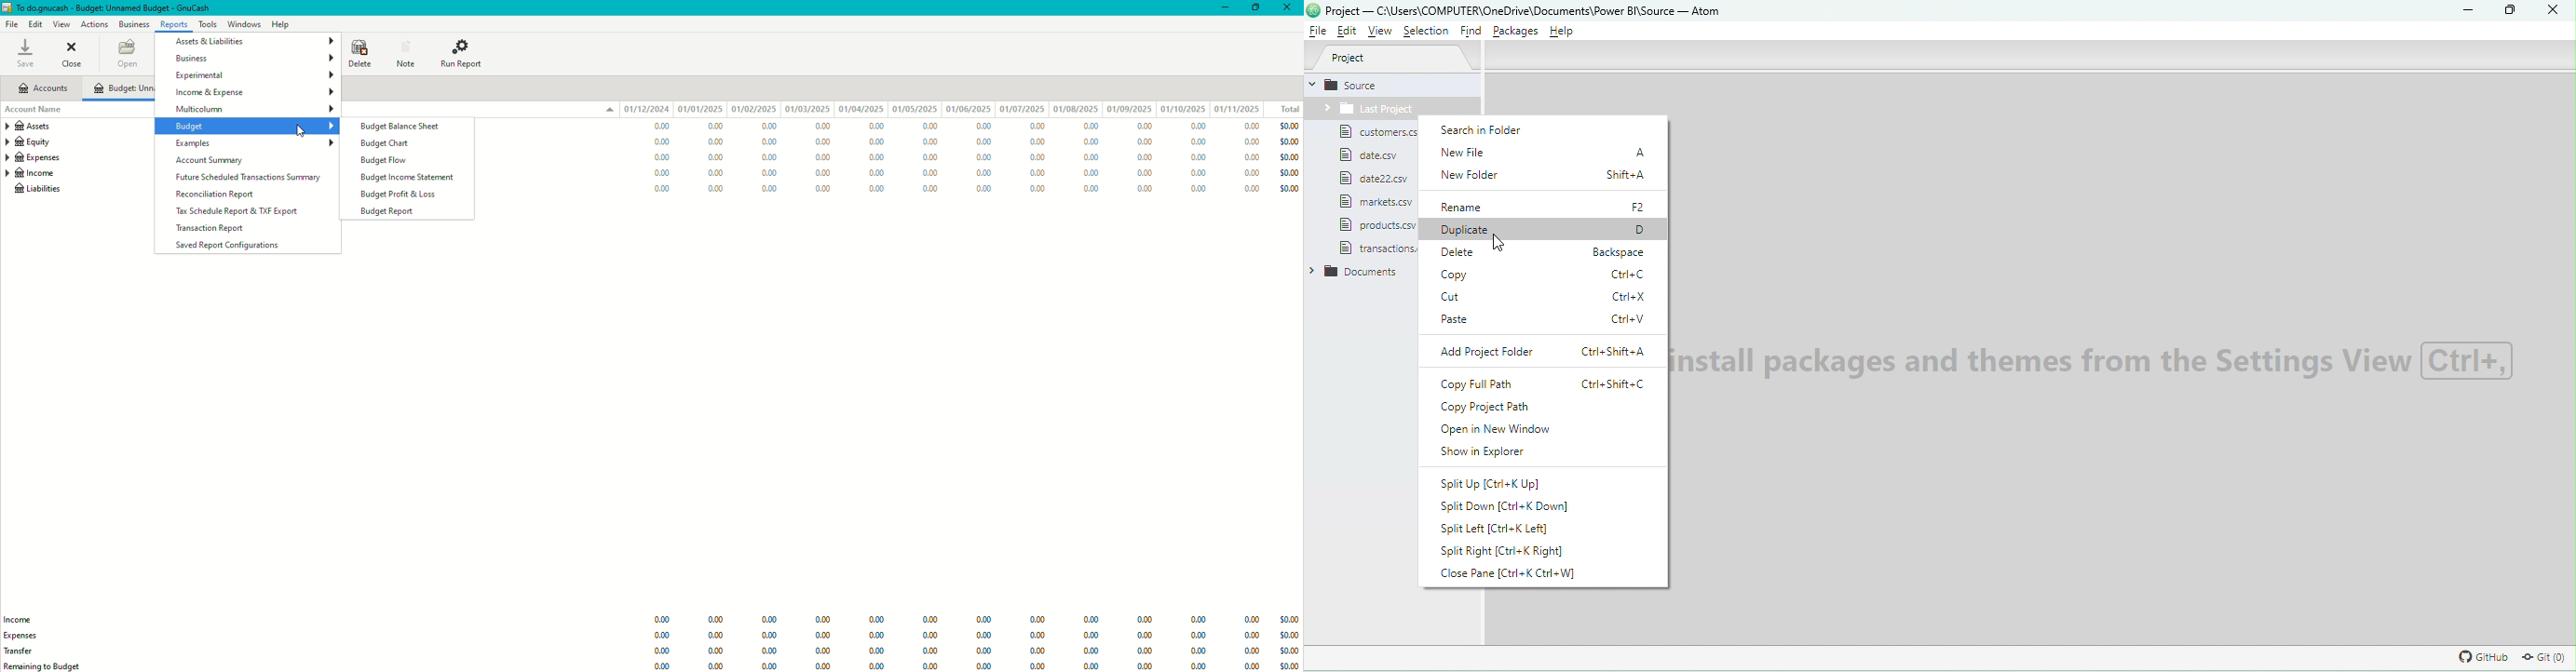 This screenshot has height=672, width=2576. Describe the element at coordinates (1381, 32) in the screenshot. I see `View` at that location.